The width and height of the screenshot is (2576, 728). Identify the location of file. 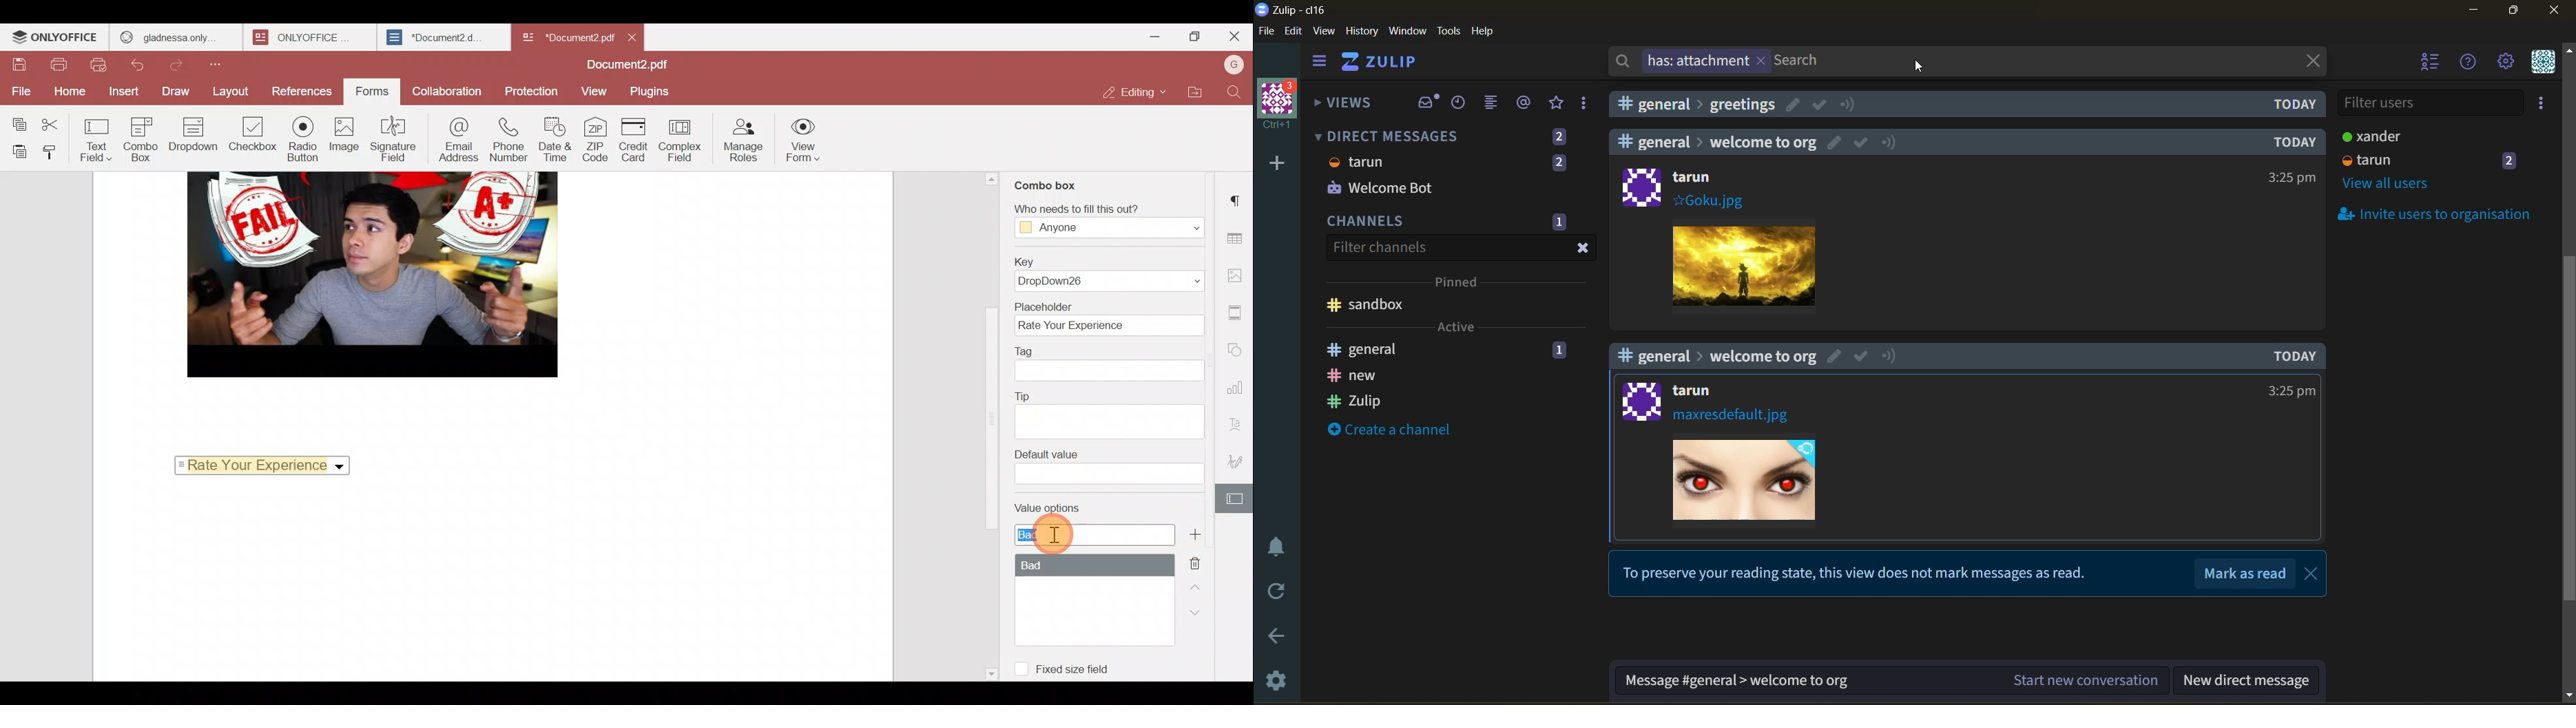
(1267, 32).